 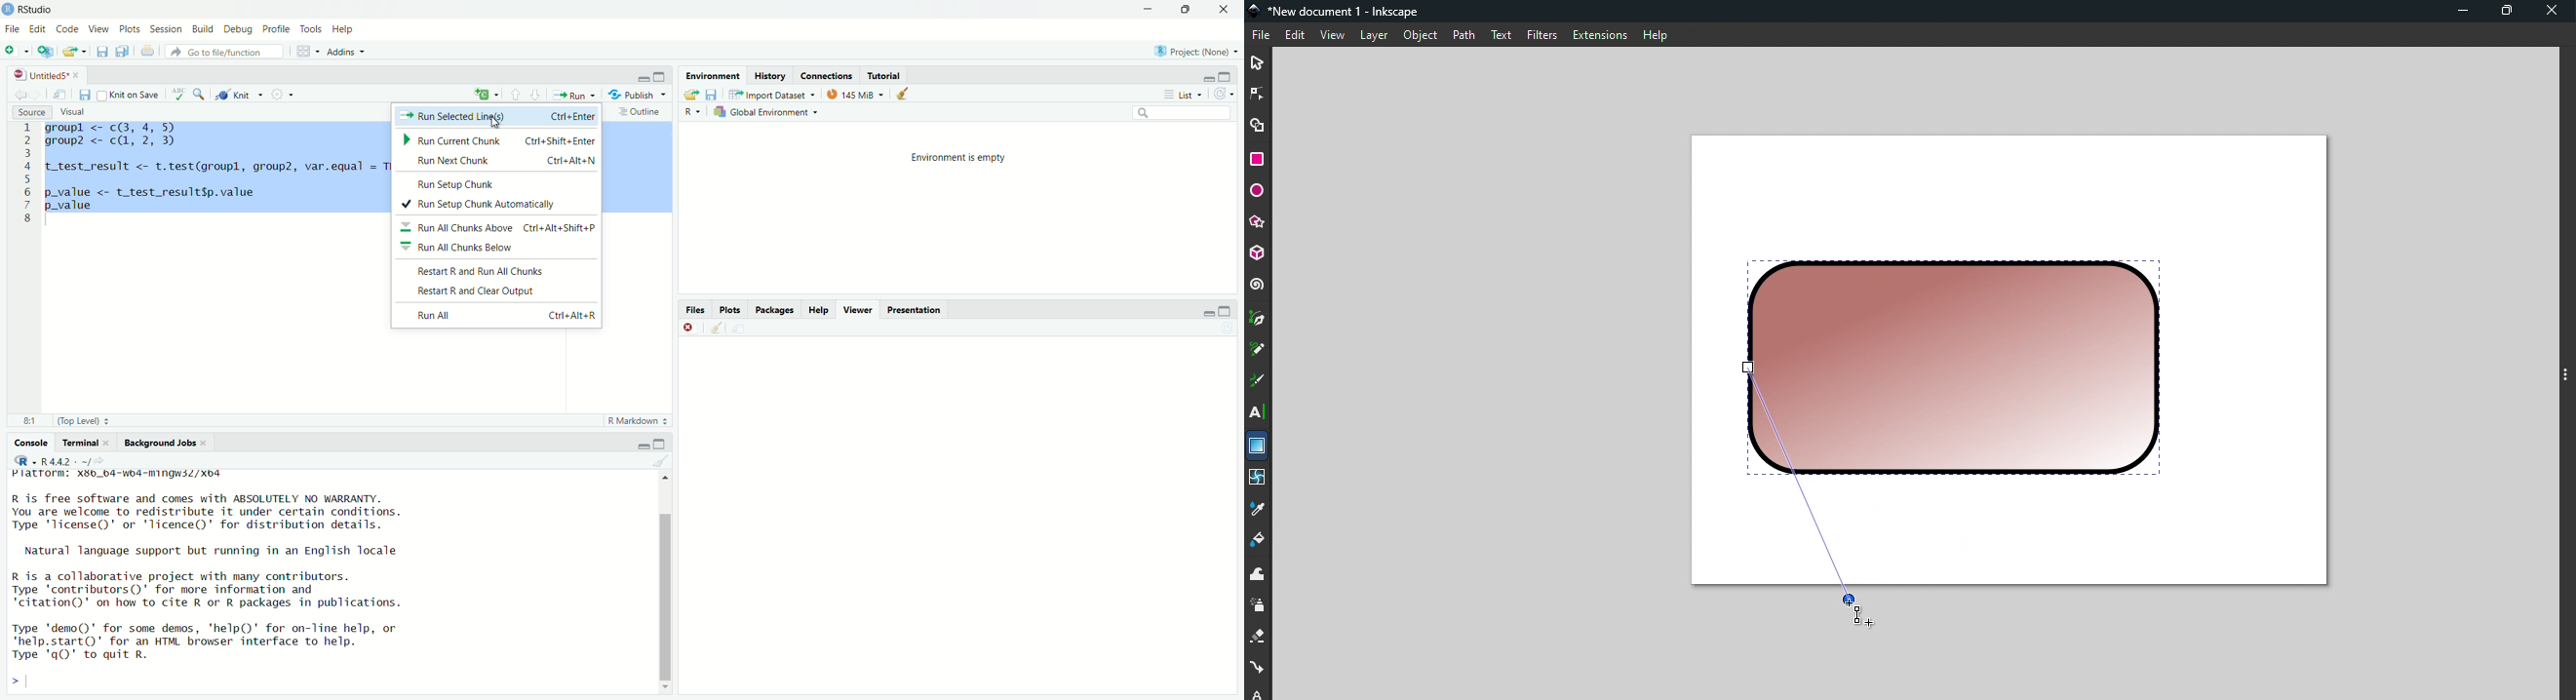 What do you see at coordinates (1221, 10) in the screenshot?
I see `close` at bounding box center [1221, 10].